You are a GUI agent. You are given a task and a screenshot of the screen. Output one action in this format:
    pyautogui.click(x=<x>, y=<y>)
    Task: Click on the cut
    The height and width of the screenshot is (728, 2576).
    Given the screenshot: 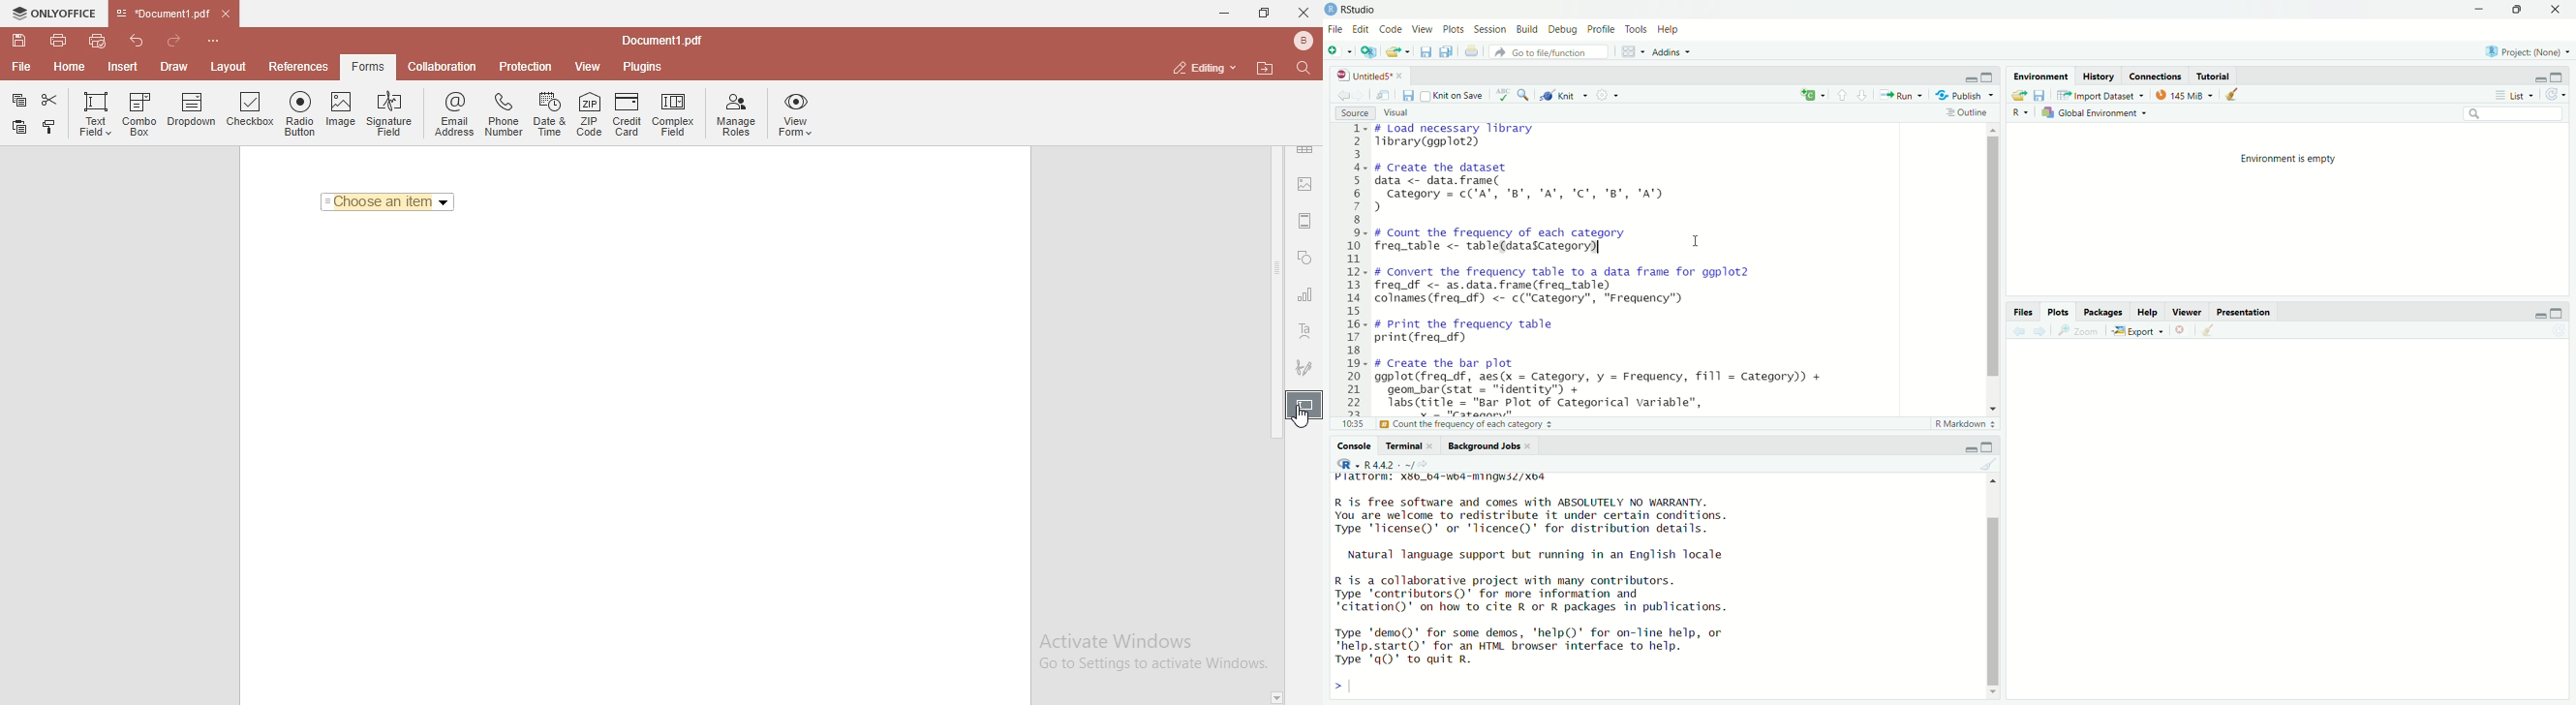 What is the action you would take?
    pyautogui.click(x=51, y=100)
    